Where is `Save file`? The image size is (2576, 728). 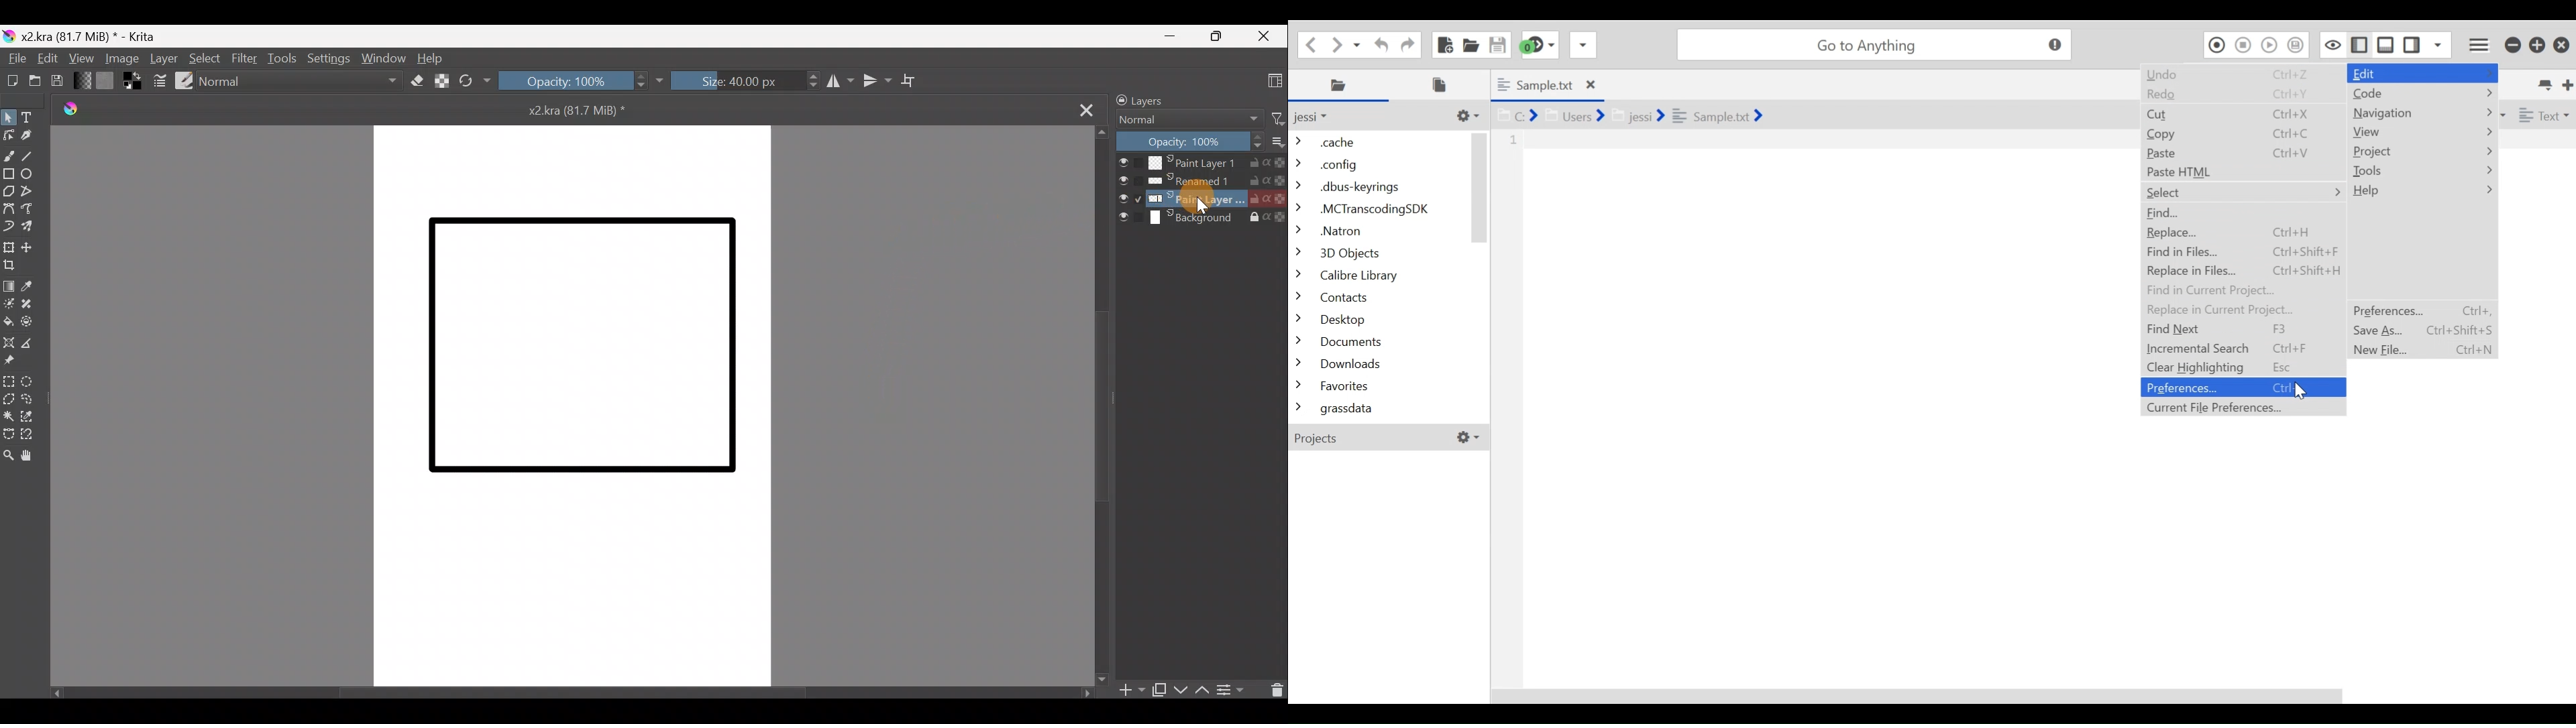 Save file is located at coordinates (1496, 44).